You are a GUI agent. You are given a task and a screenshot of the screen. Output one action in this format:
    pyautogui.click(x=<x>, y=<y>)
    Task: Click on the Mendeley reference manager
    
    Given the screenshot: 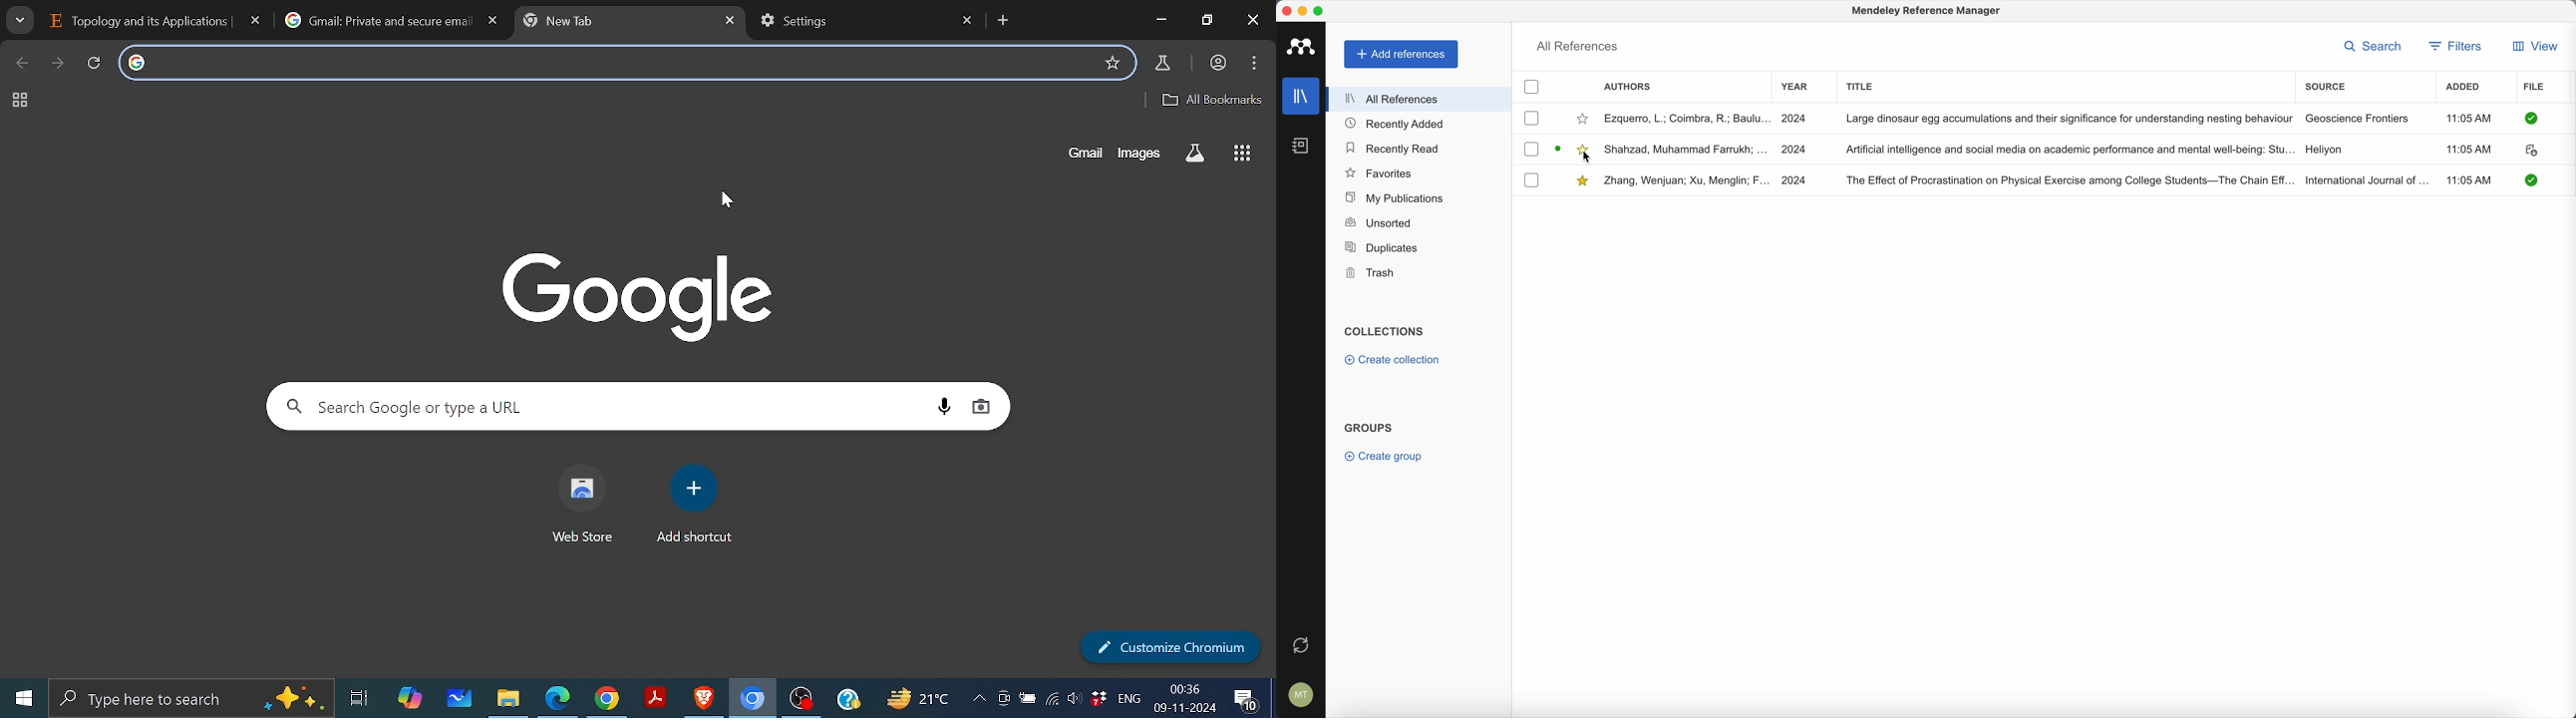 What is the action you would take?
    pyautogui.click(x=1928, y=13)
    